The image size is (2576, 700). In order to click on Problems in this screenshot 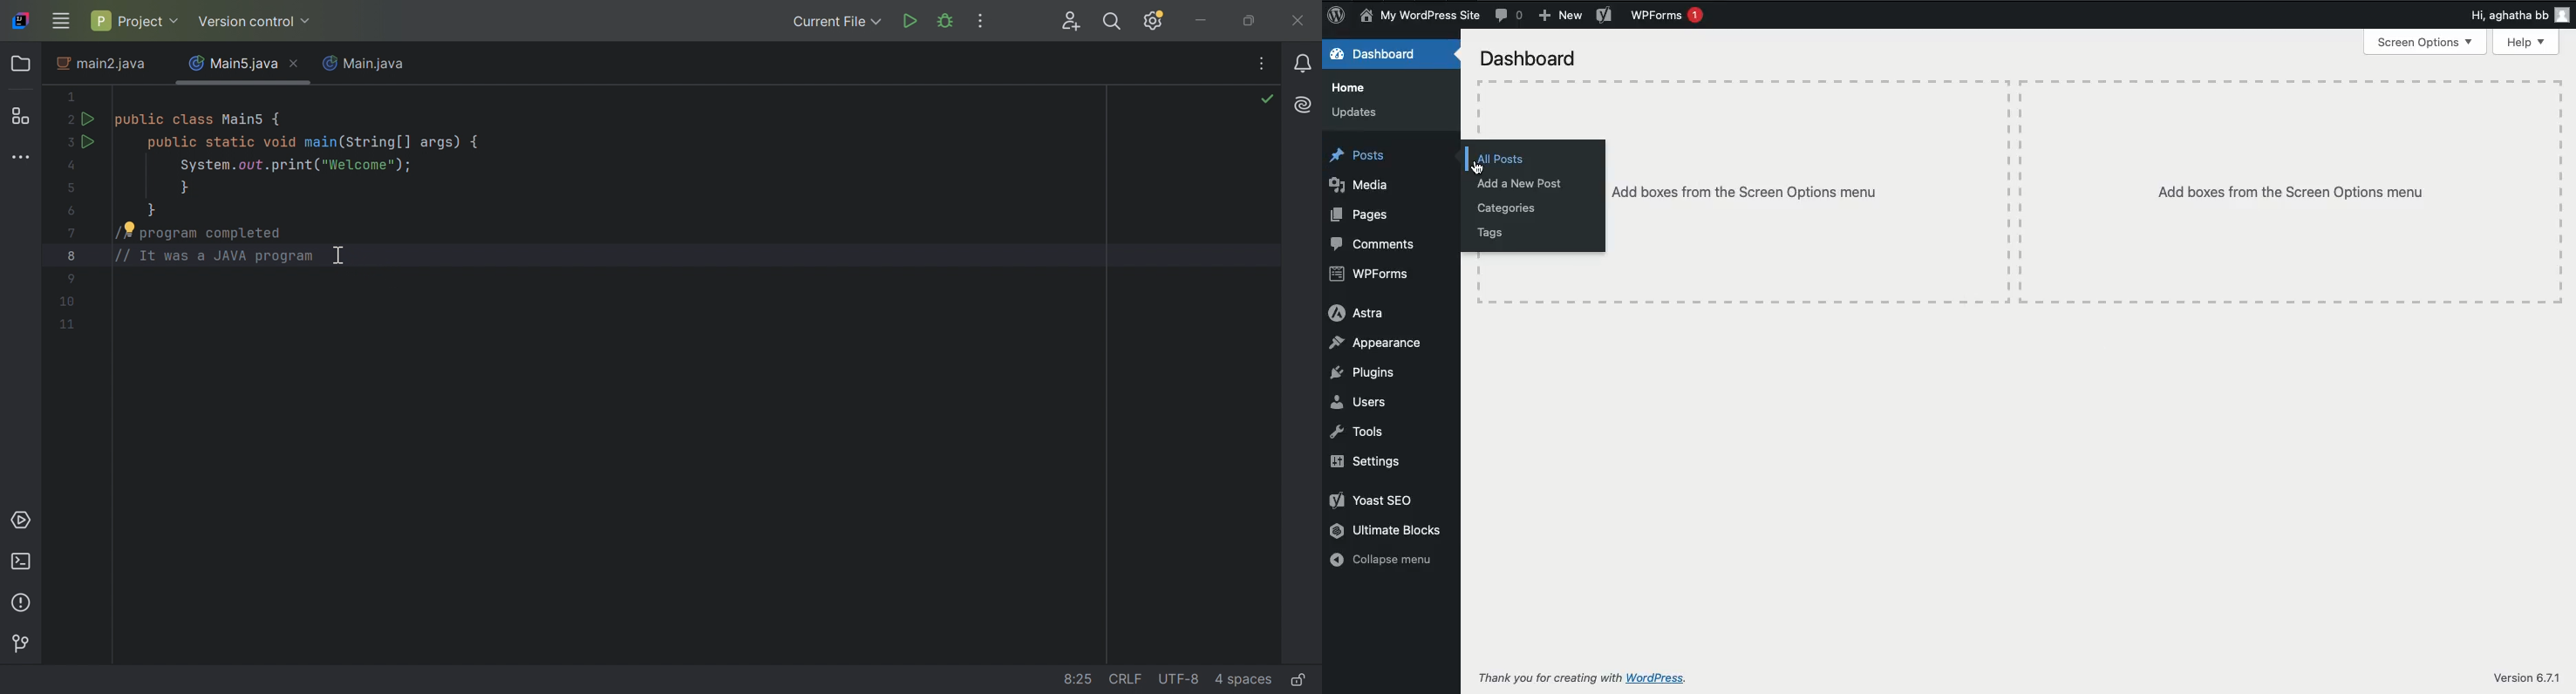, I will do `click(23, 602)`.